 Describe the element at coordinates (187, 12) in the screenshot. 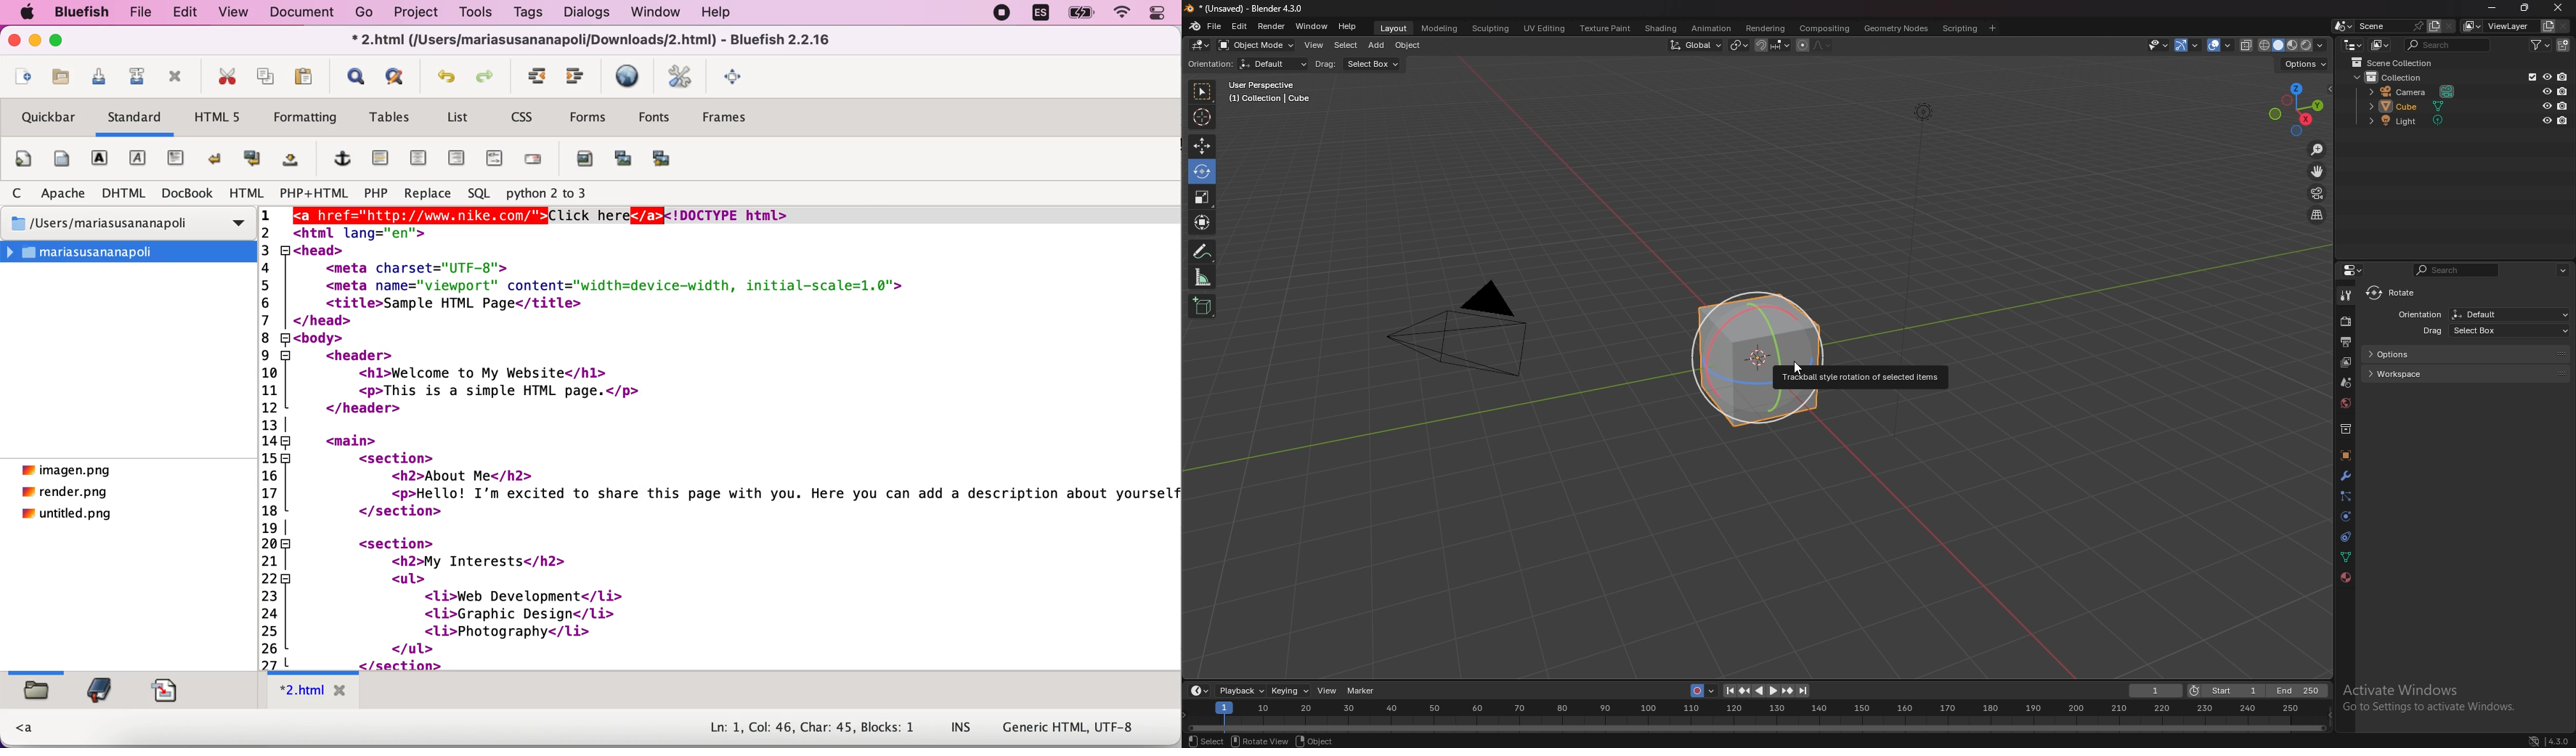

I see `edit` at that location.